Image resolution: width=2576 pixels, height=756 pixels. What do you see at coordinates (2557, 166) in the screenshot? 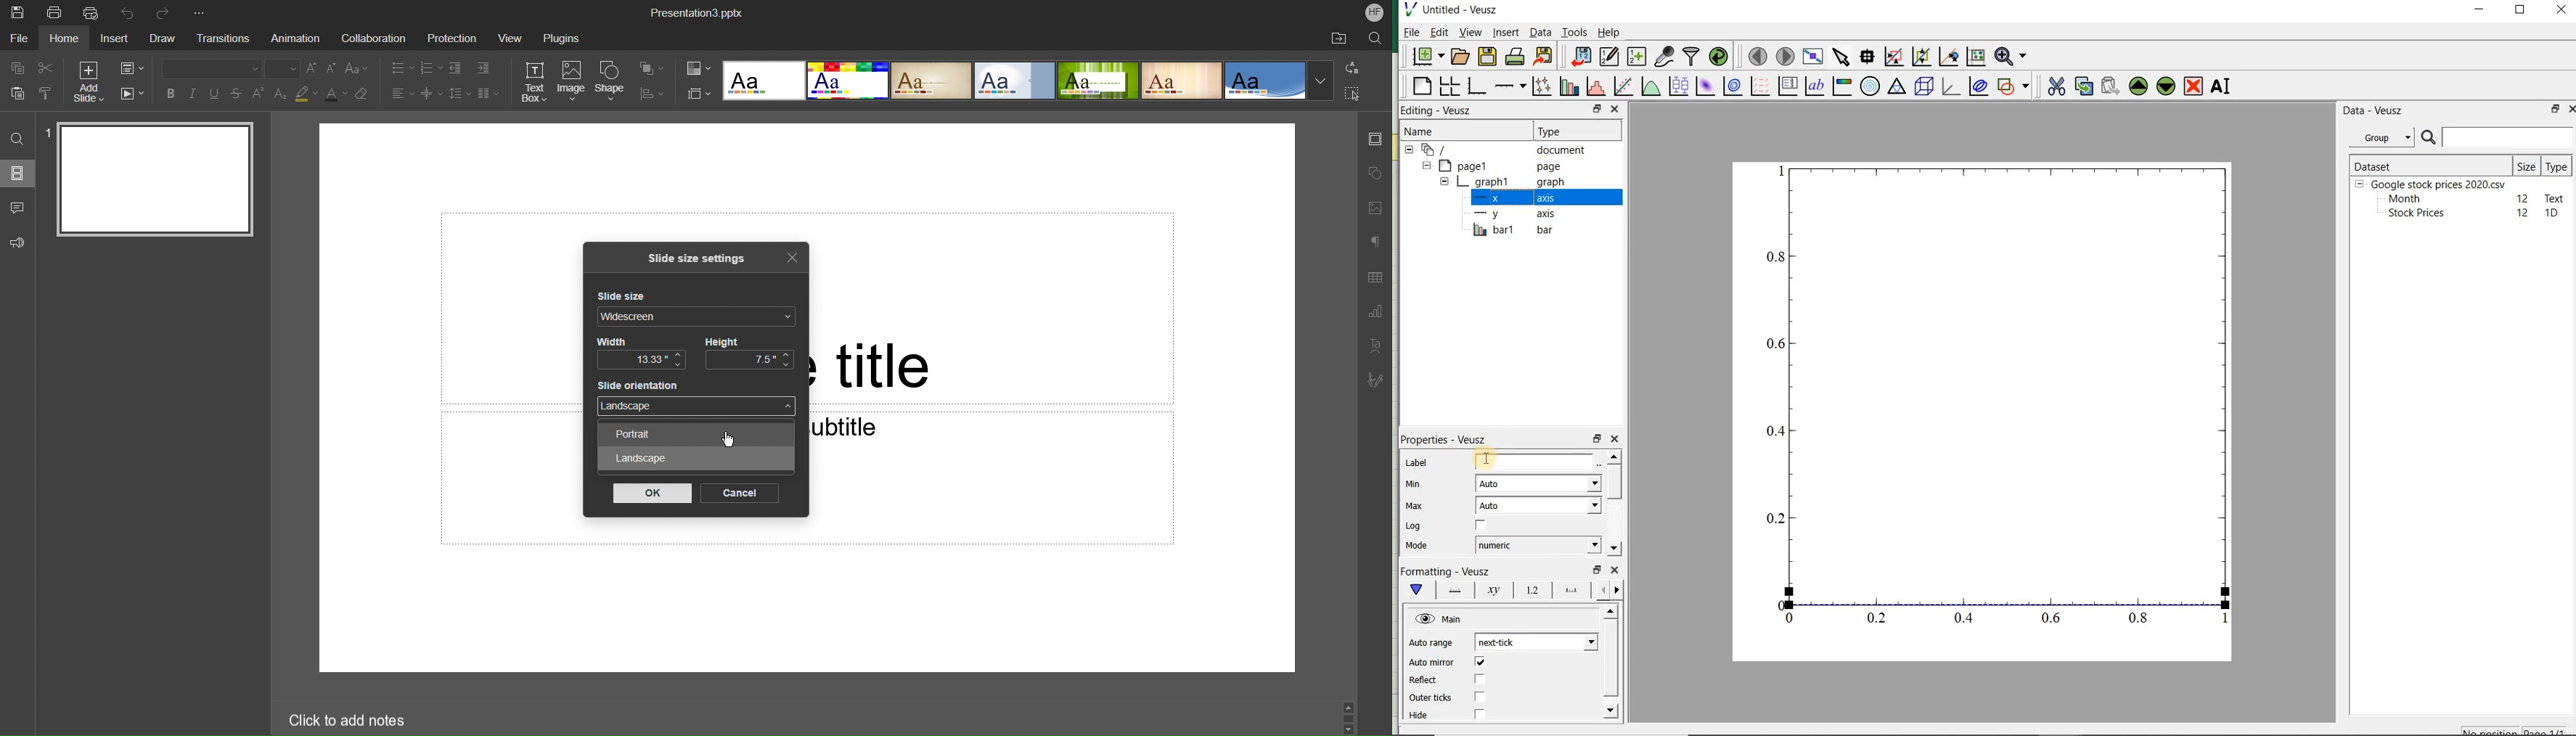
I see `Type` at bounding box center [2557, 166].